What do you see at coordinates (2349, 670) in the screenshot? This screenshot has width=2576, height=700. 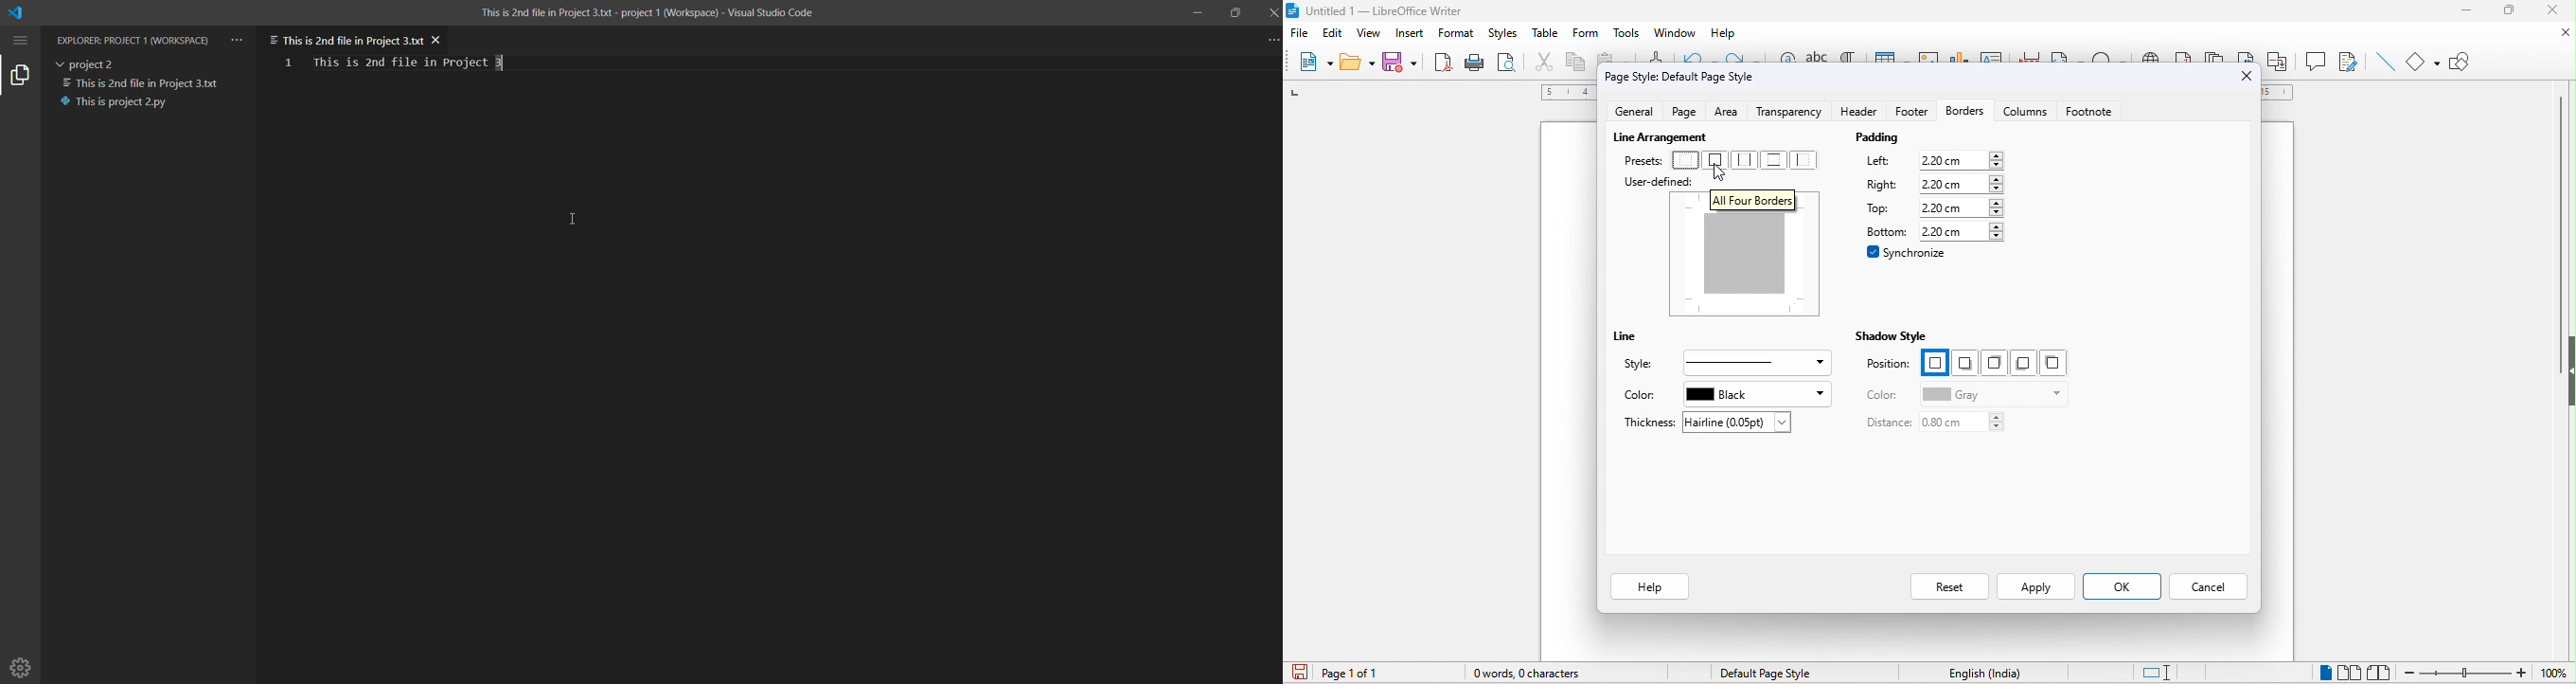 I see `multiple page view` at bounding box center [2349, 670].